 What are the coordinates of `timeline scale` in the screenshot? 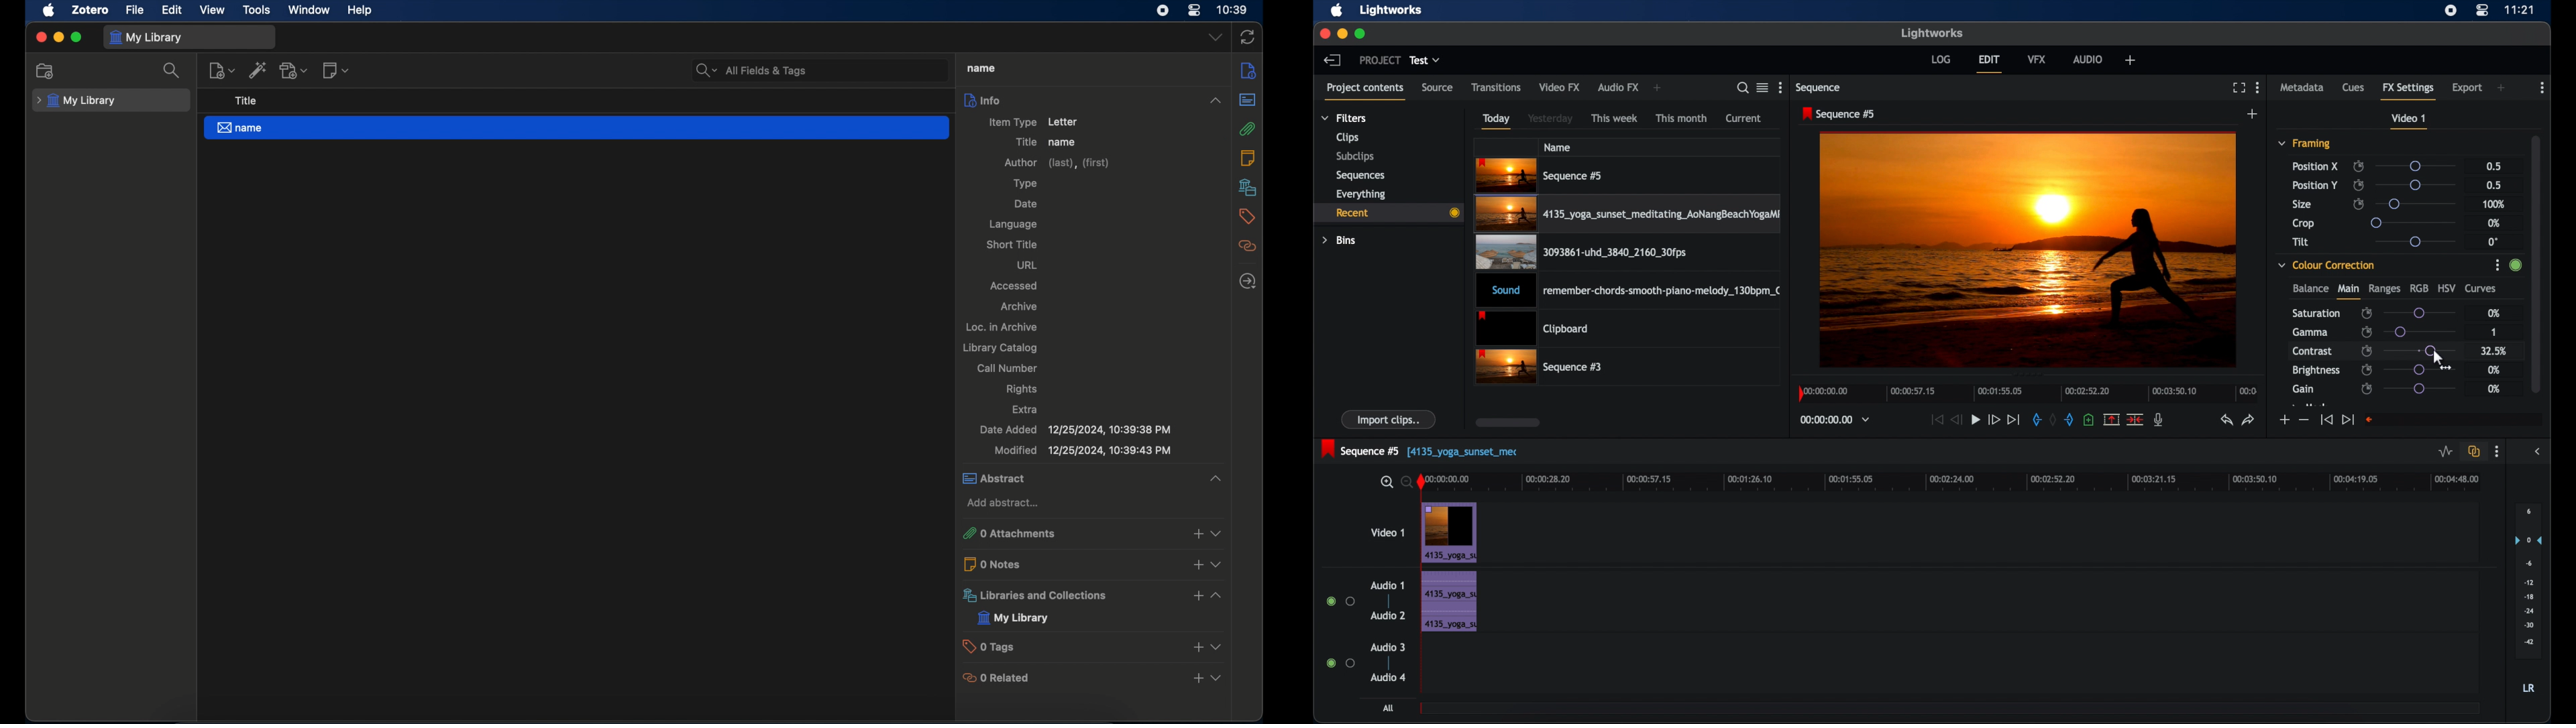 It's located at (1960, 481).